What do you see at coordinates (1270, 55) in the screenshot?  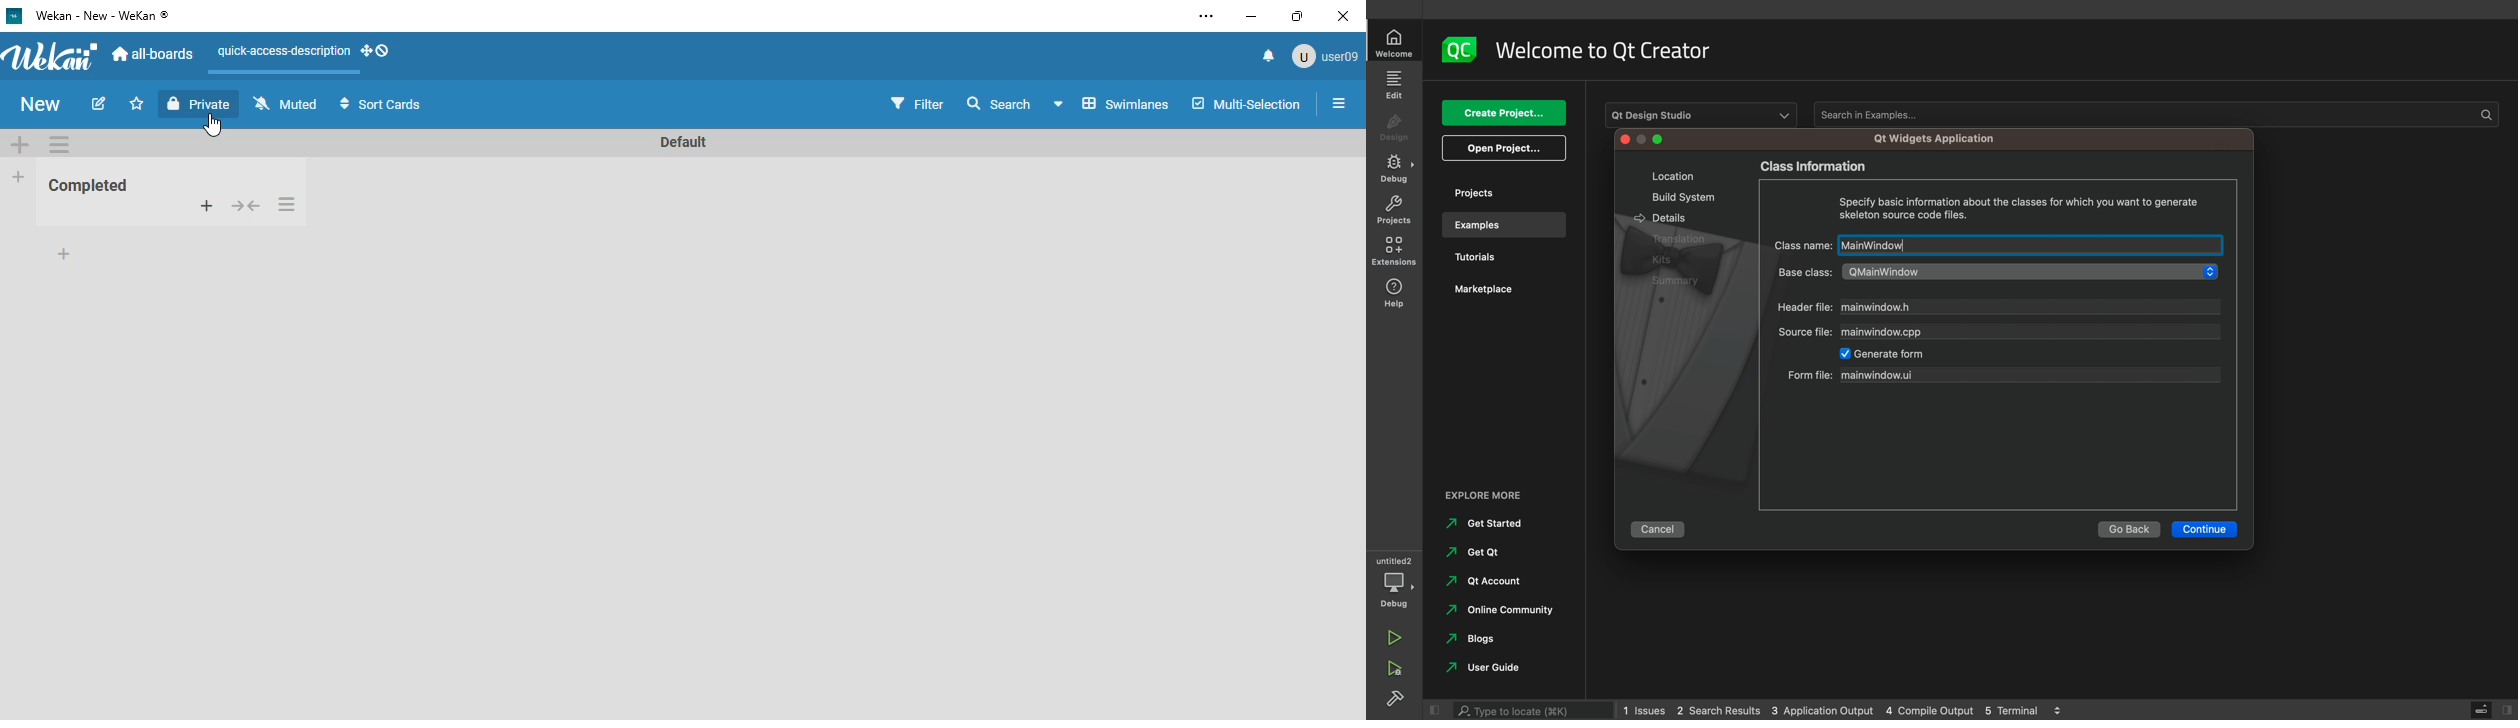 I see `notifications` at bounding box center [1270, 55].